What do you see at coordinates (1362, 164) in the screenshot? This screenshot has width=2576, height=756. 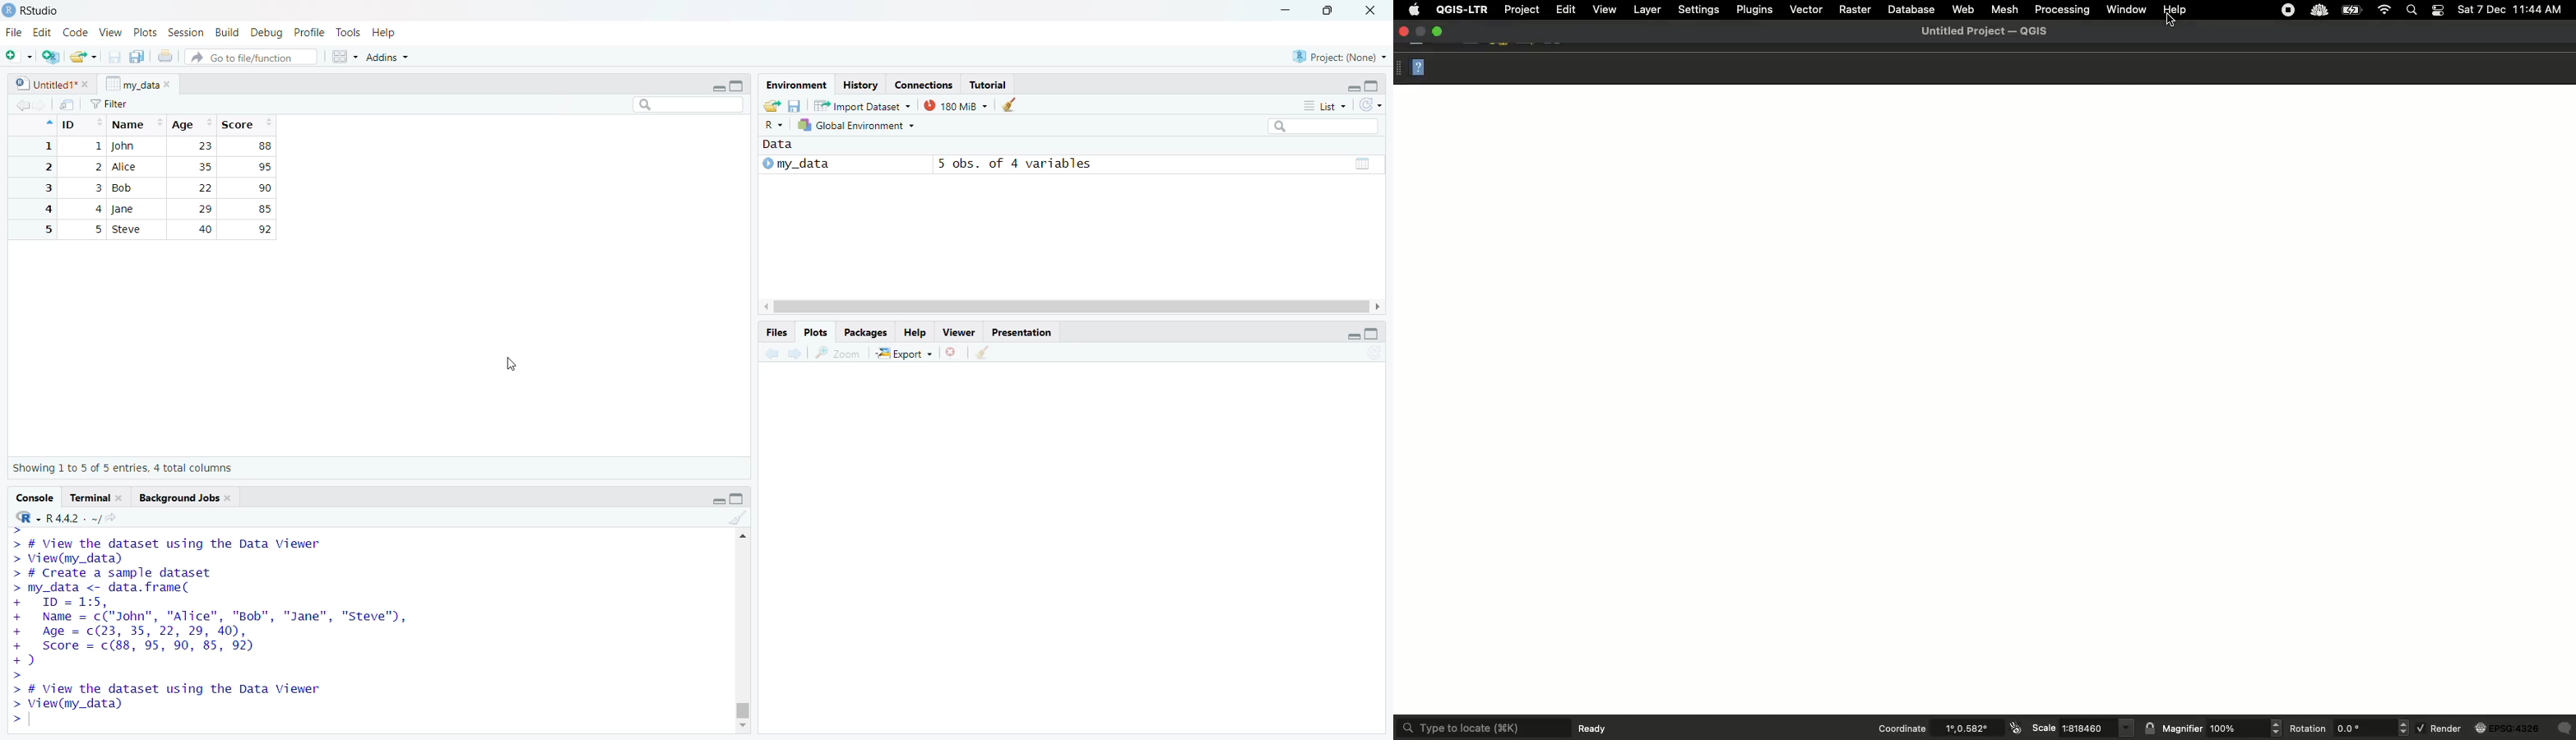 I see `Pages` at bounding box center [1362, 164].